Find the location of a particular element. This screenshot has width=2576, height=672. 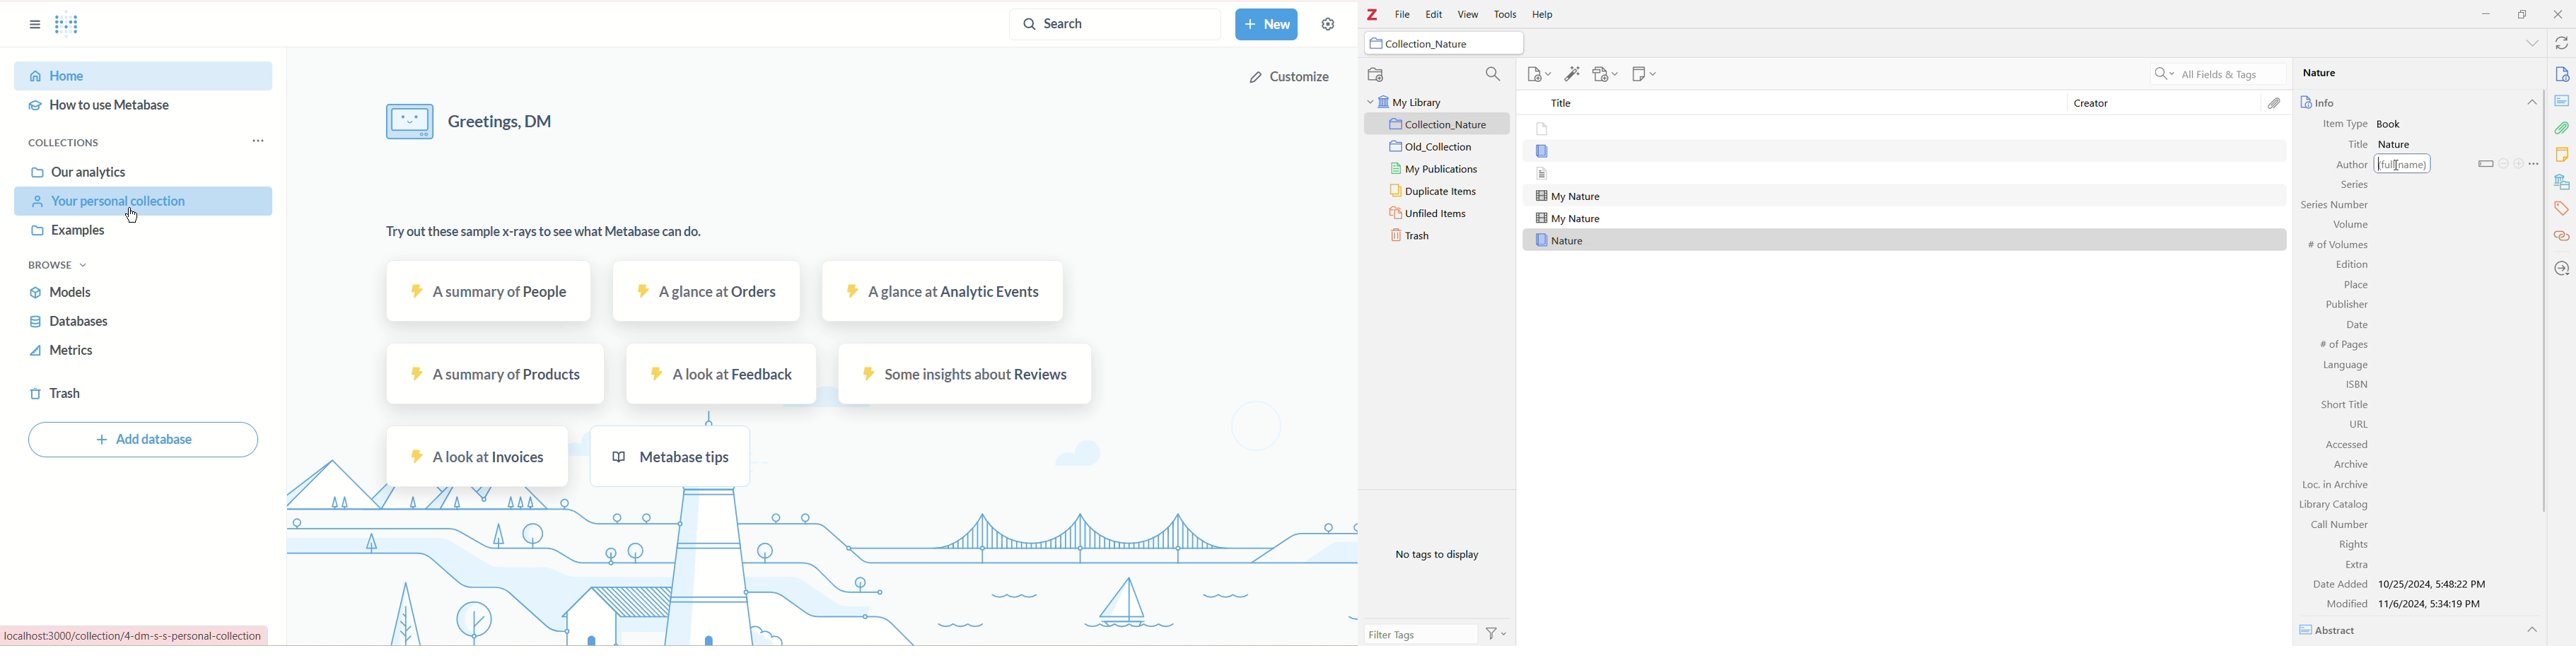

Filter Tags is located at coordinates (1421, 634).